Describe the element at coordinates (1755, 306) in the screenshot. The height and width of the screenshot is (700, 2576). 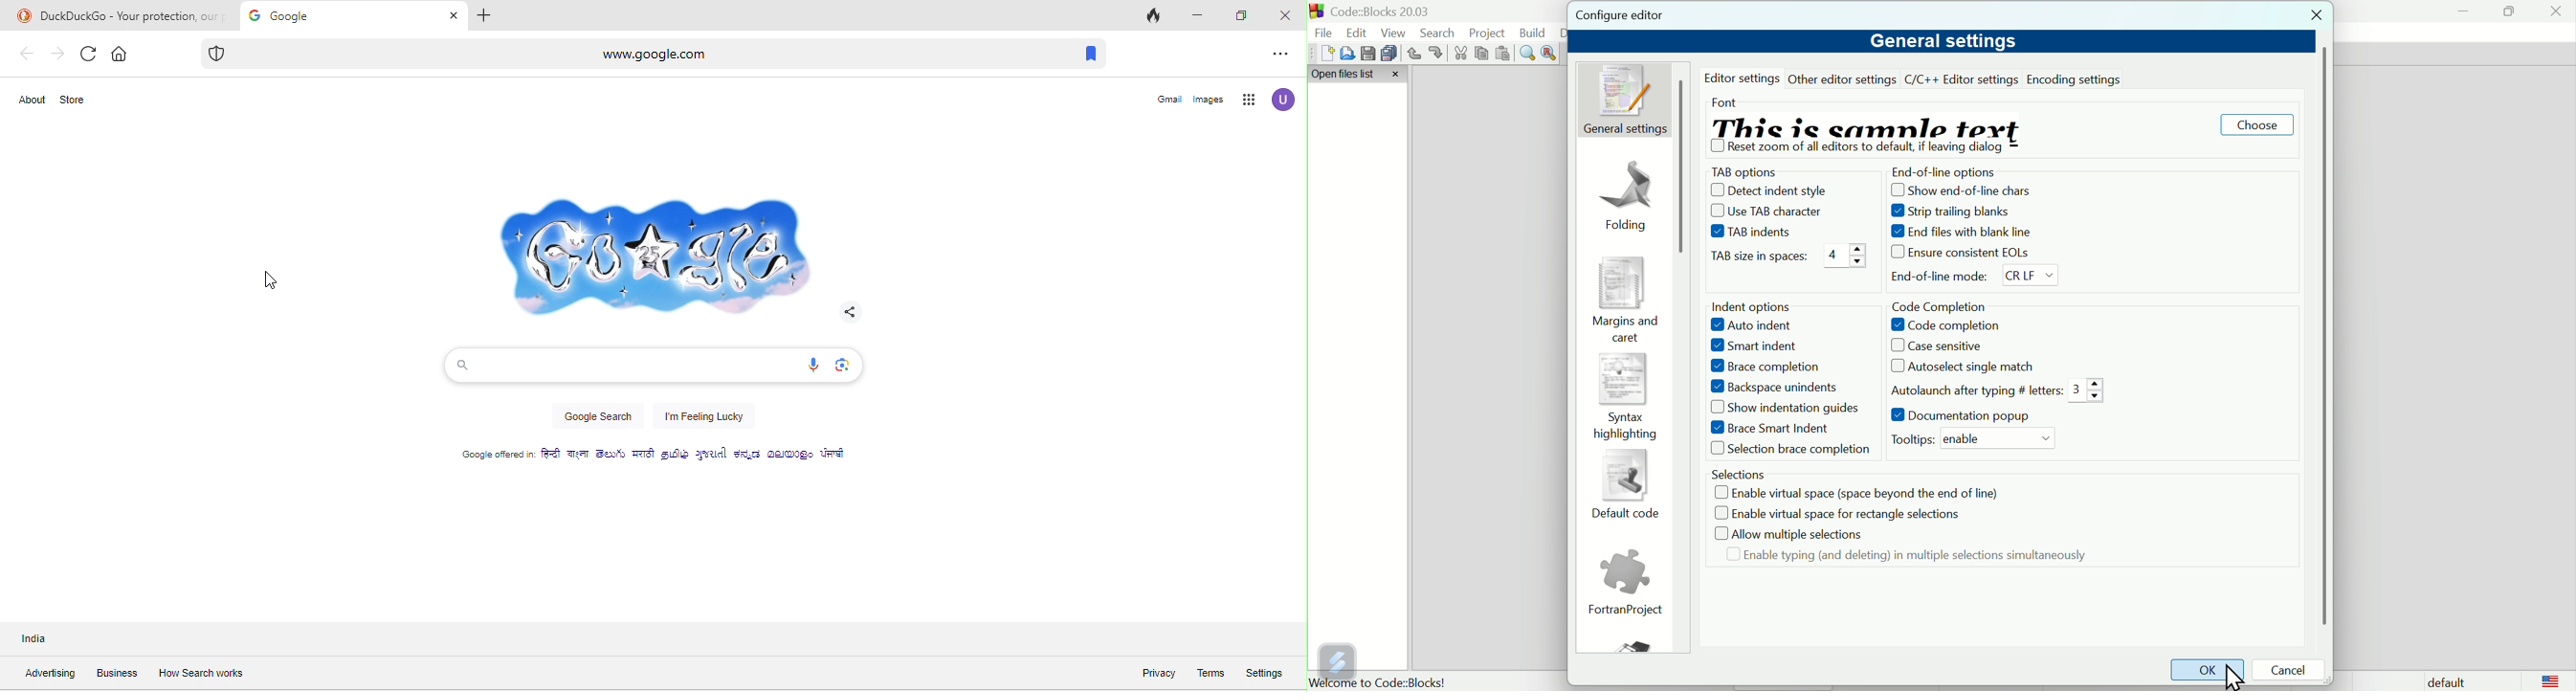
I see `Intent options` at that location.